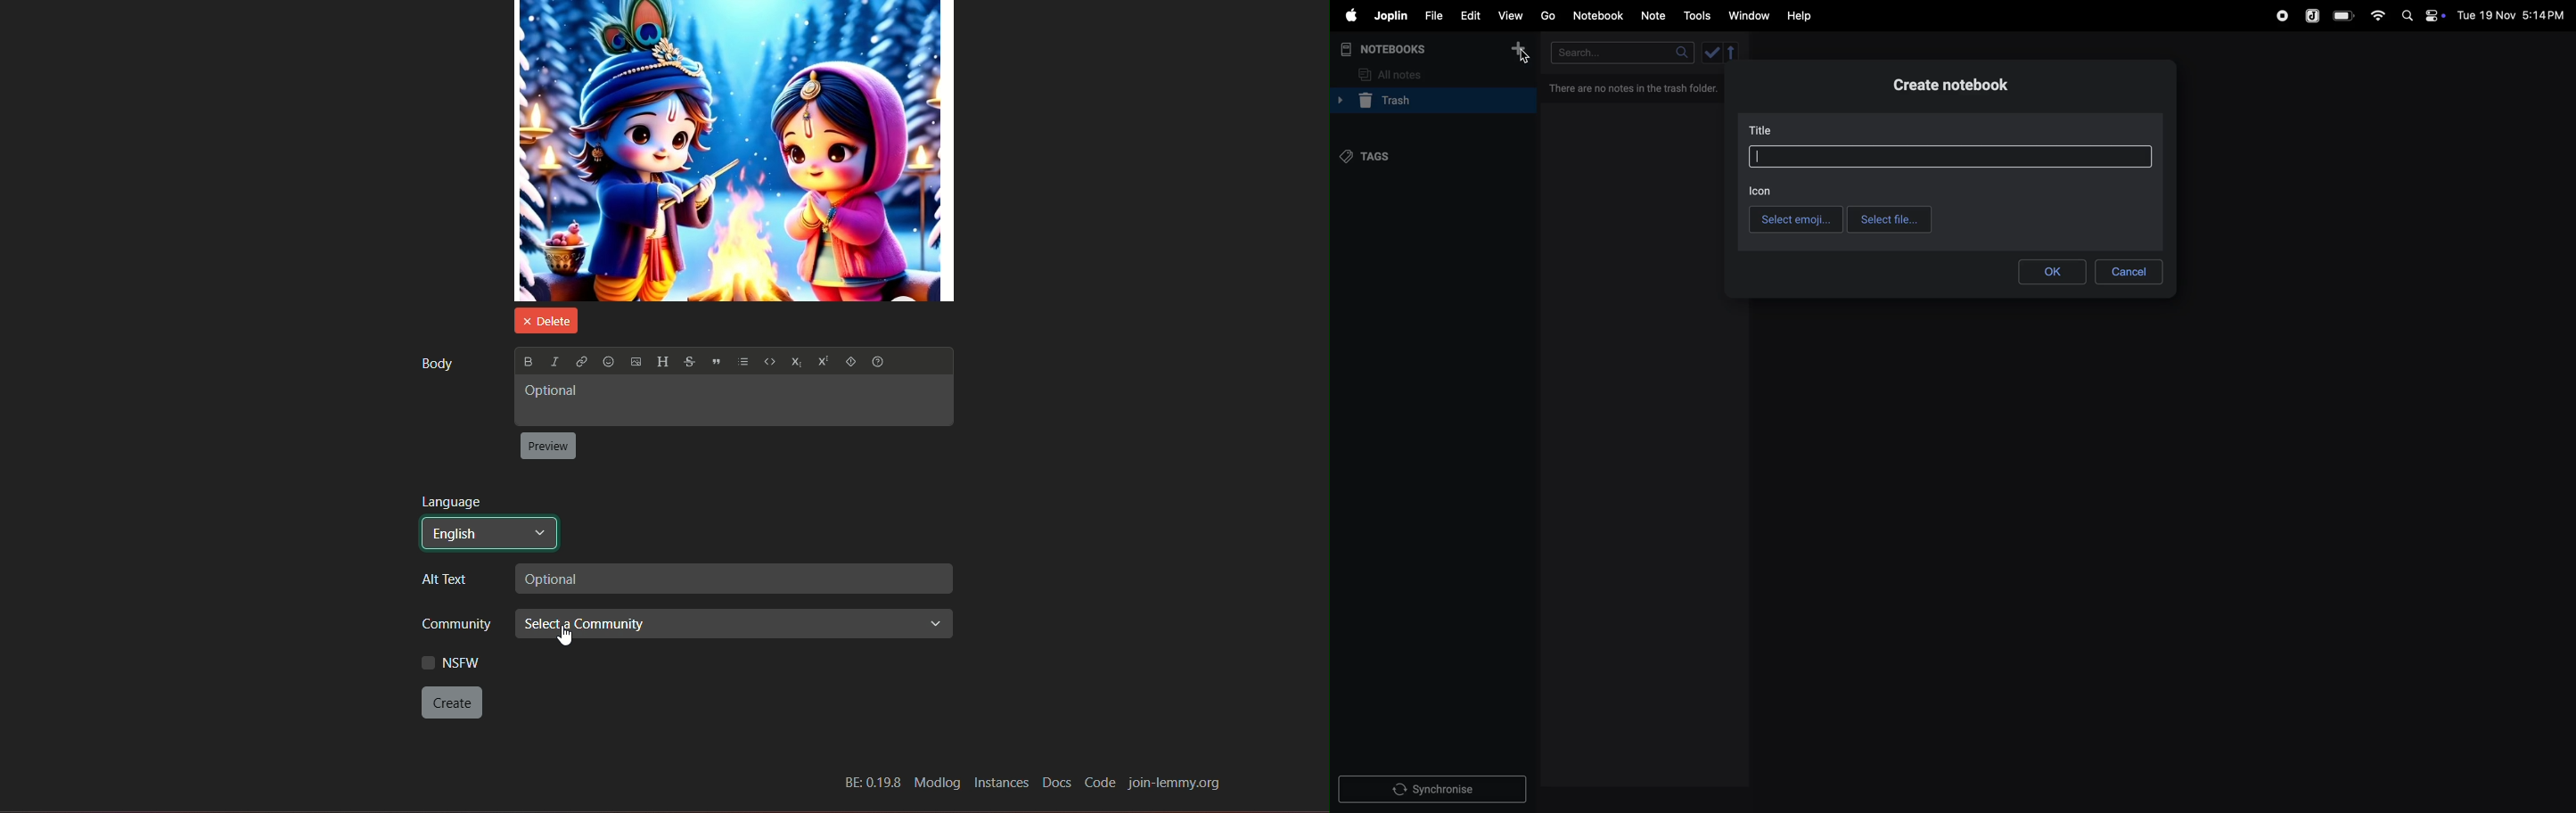  What do you see at coordinates (1346, 15) in the screenshot?
I see `apple menu` at bounding box center [1346, 15].